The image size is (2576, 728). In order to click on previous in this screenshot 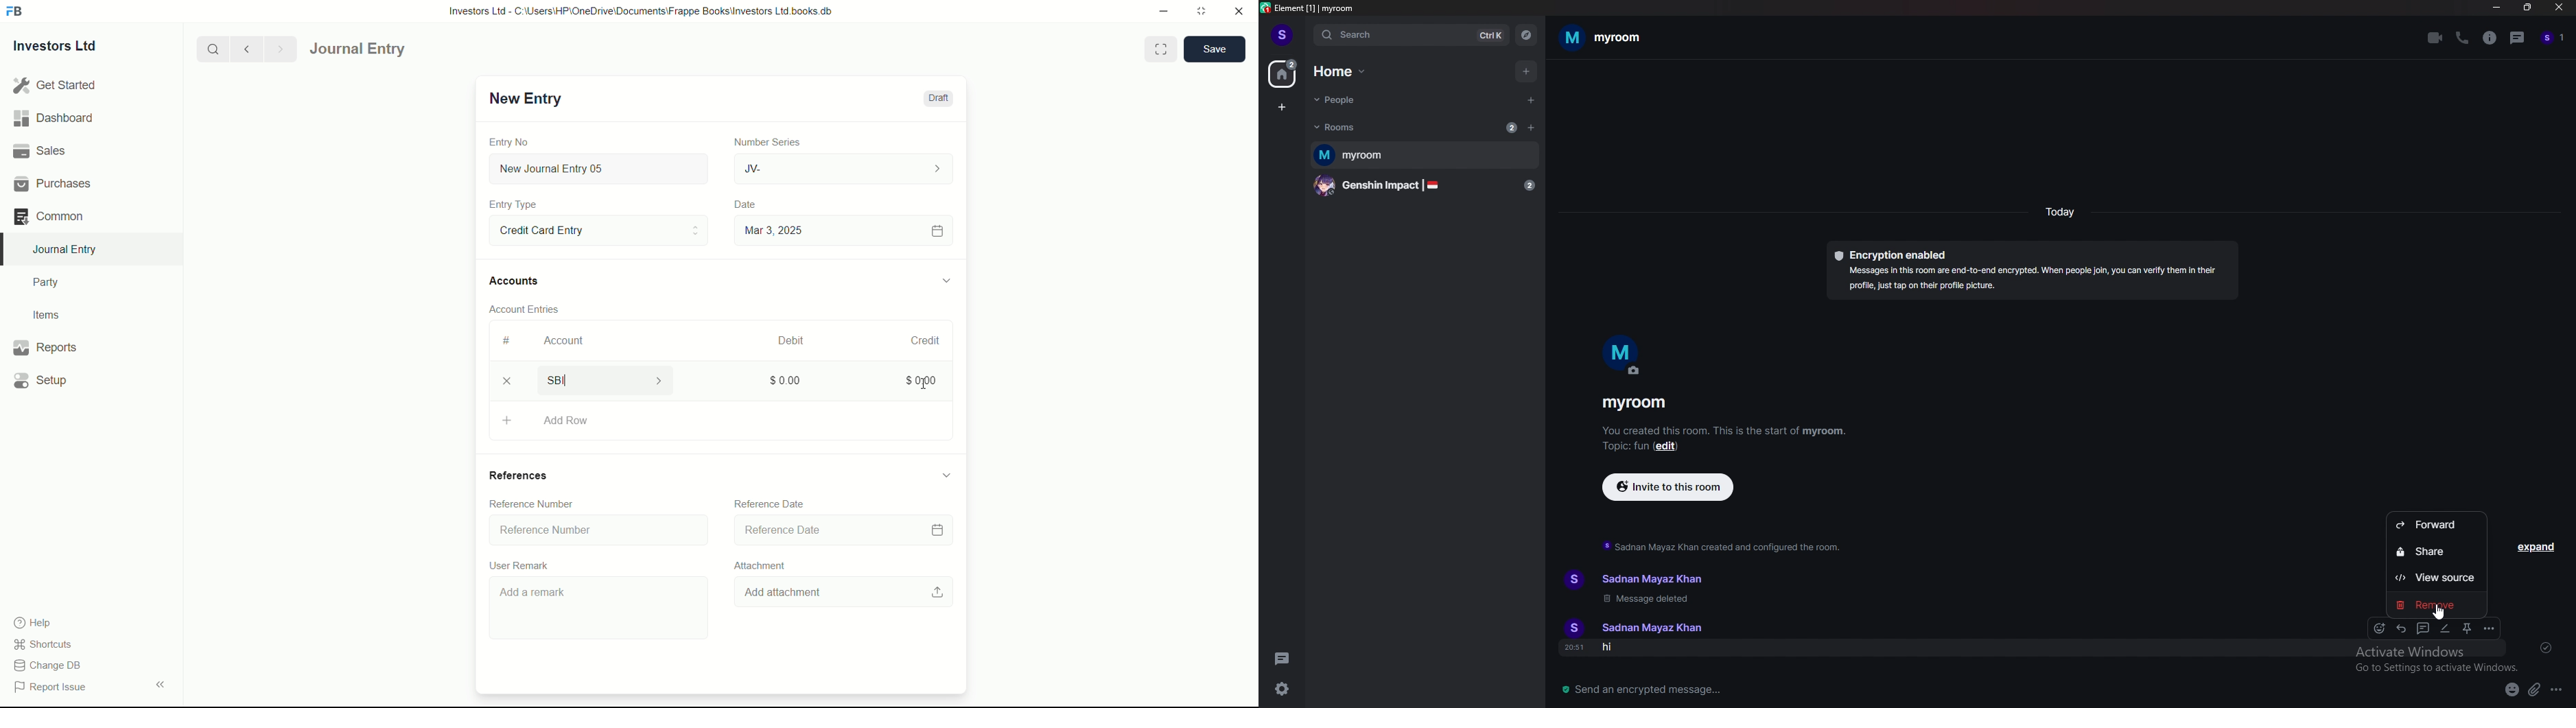, I will do `click(245, 49)`.